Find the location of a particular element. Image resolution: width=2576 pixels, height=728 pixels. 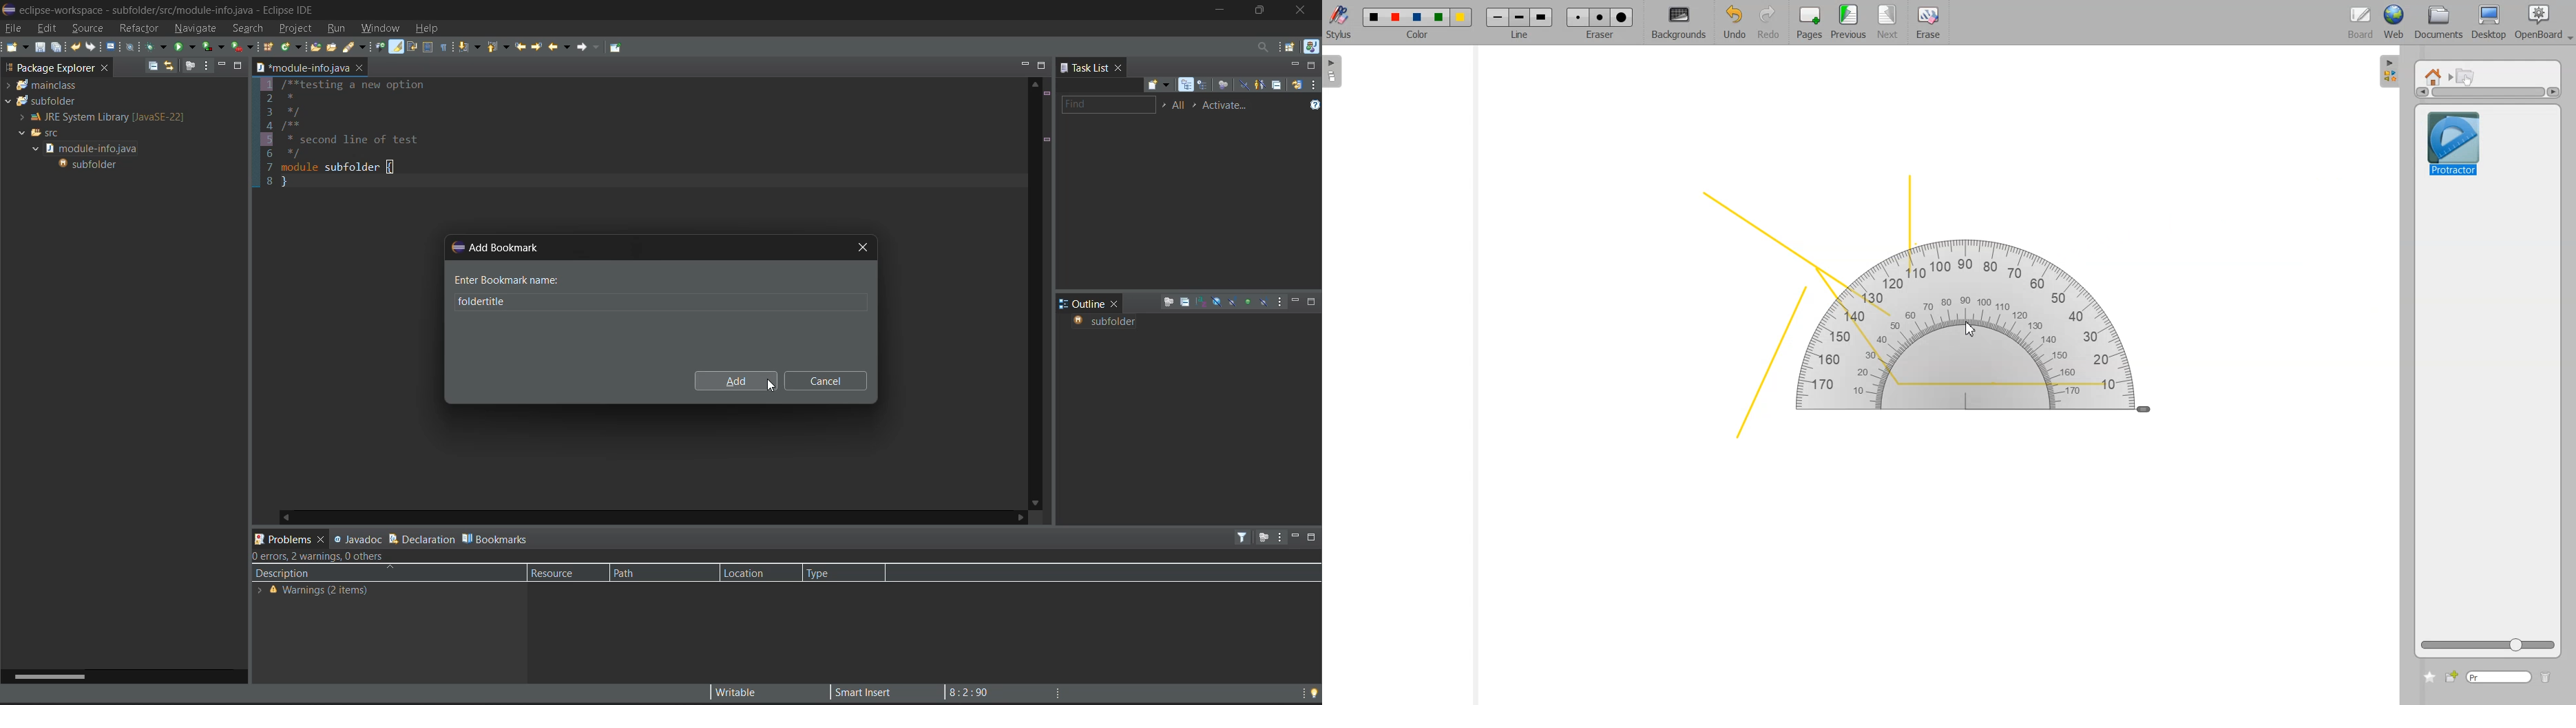

minimize is located at coordinates (1023, 63).